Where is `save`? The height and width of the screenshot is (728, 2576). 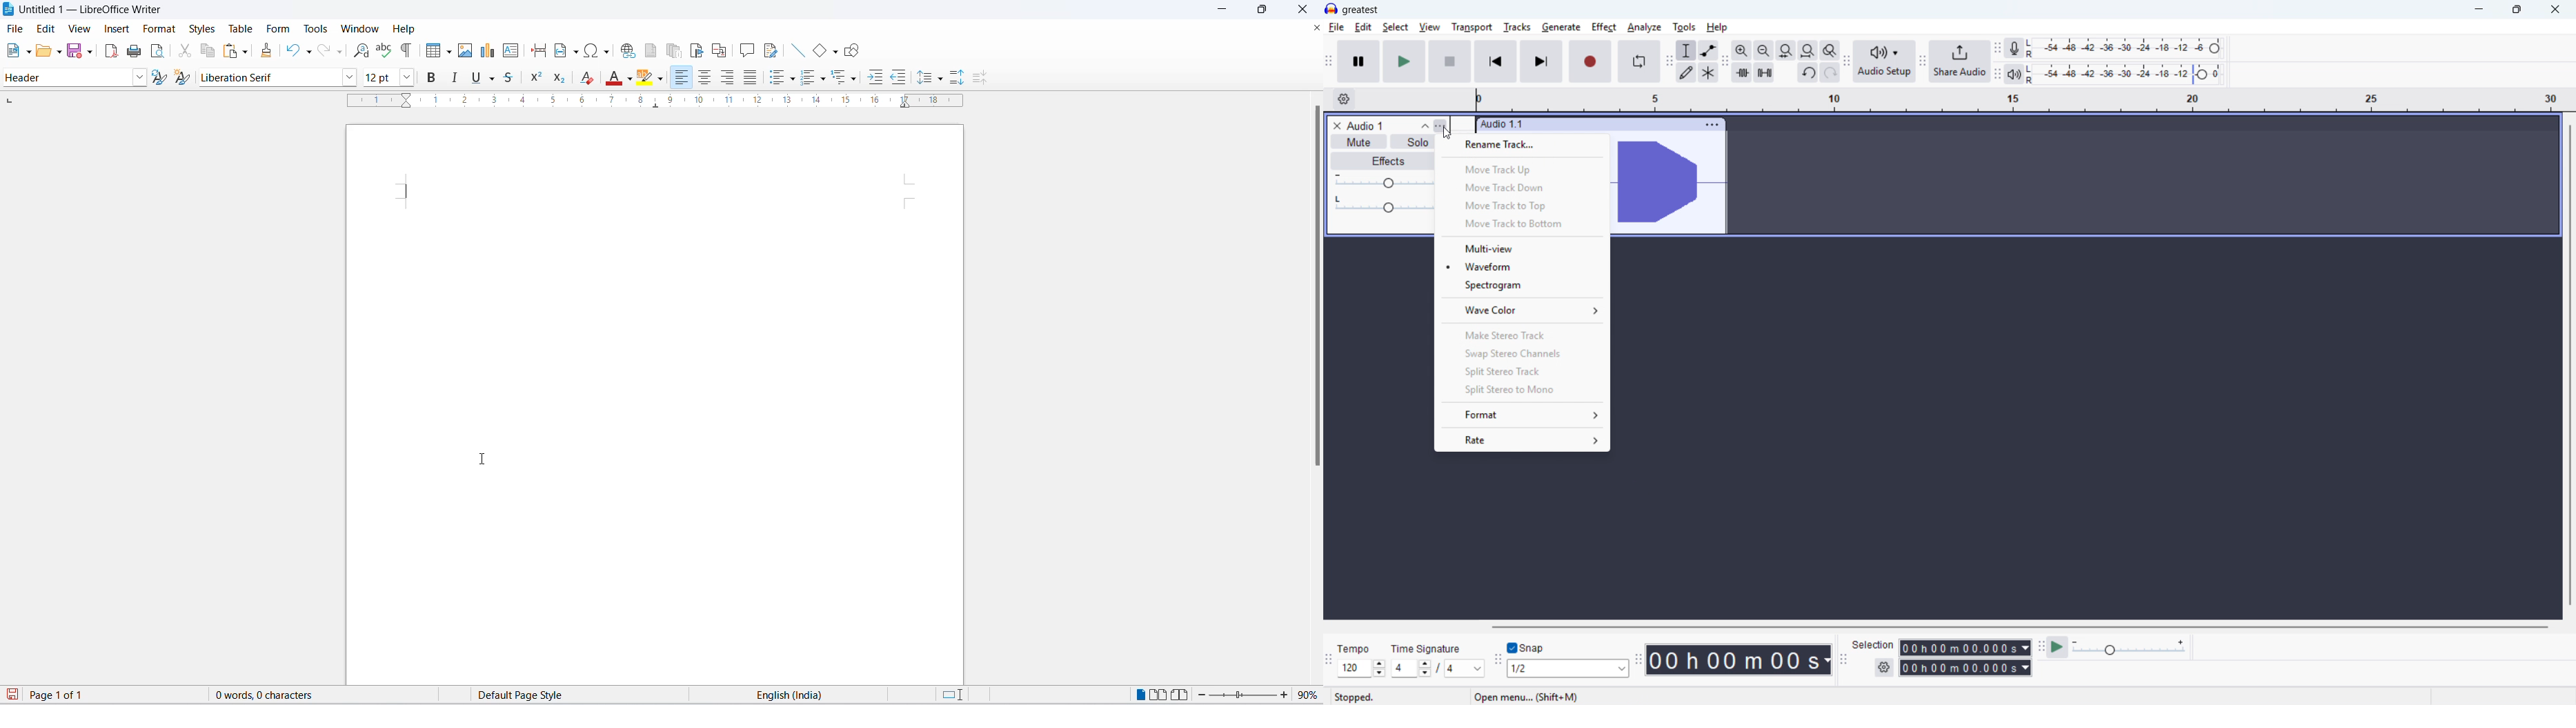
save is located at coordinates (13, 695).